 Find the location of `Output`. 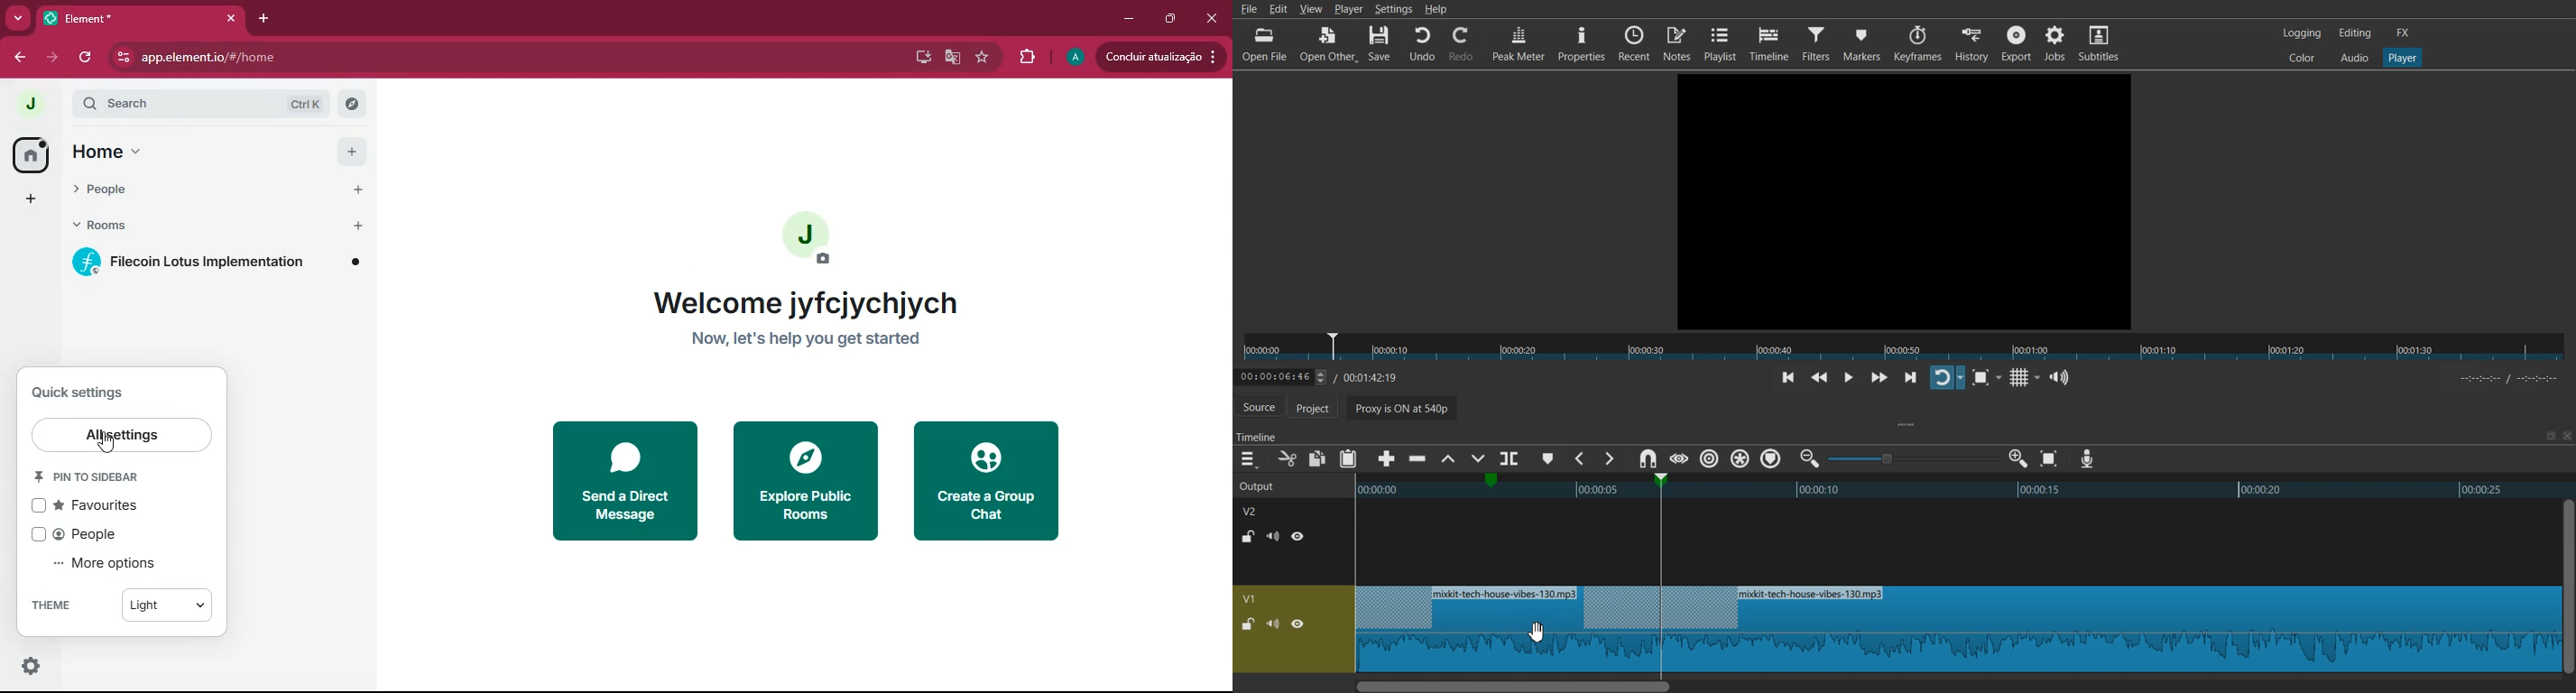

Output is located at coordinates (1276, 484).